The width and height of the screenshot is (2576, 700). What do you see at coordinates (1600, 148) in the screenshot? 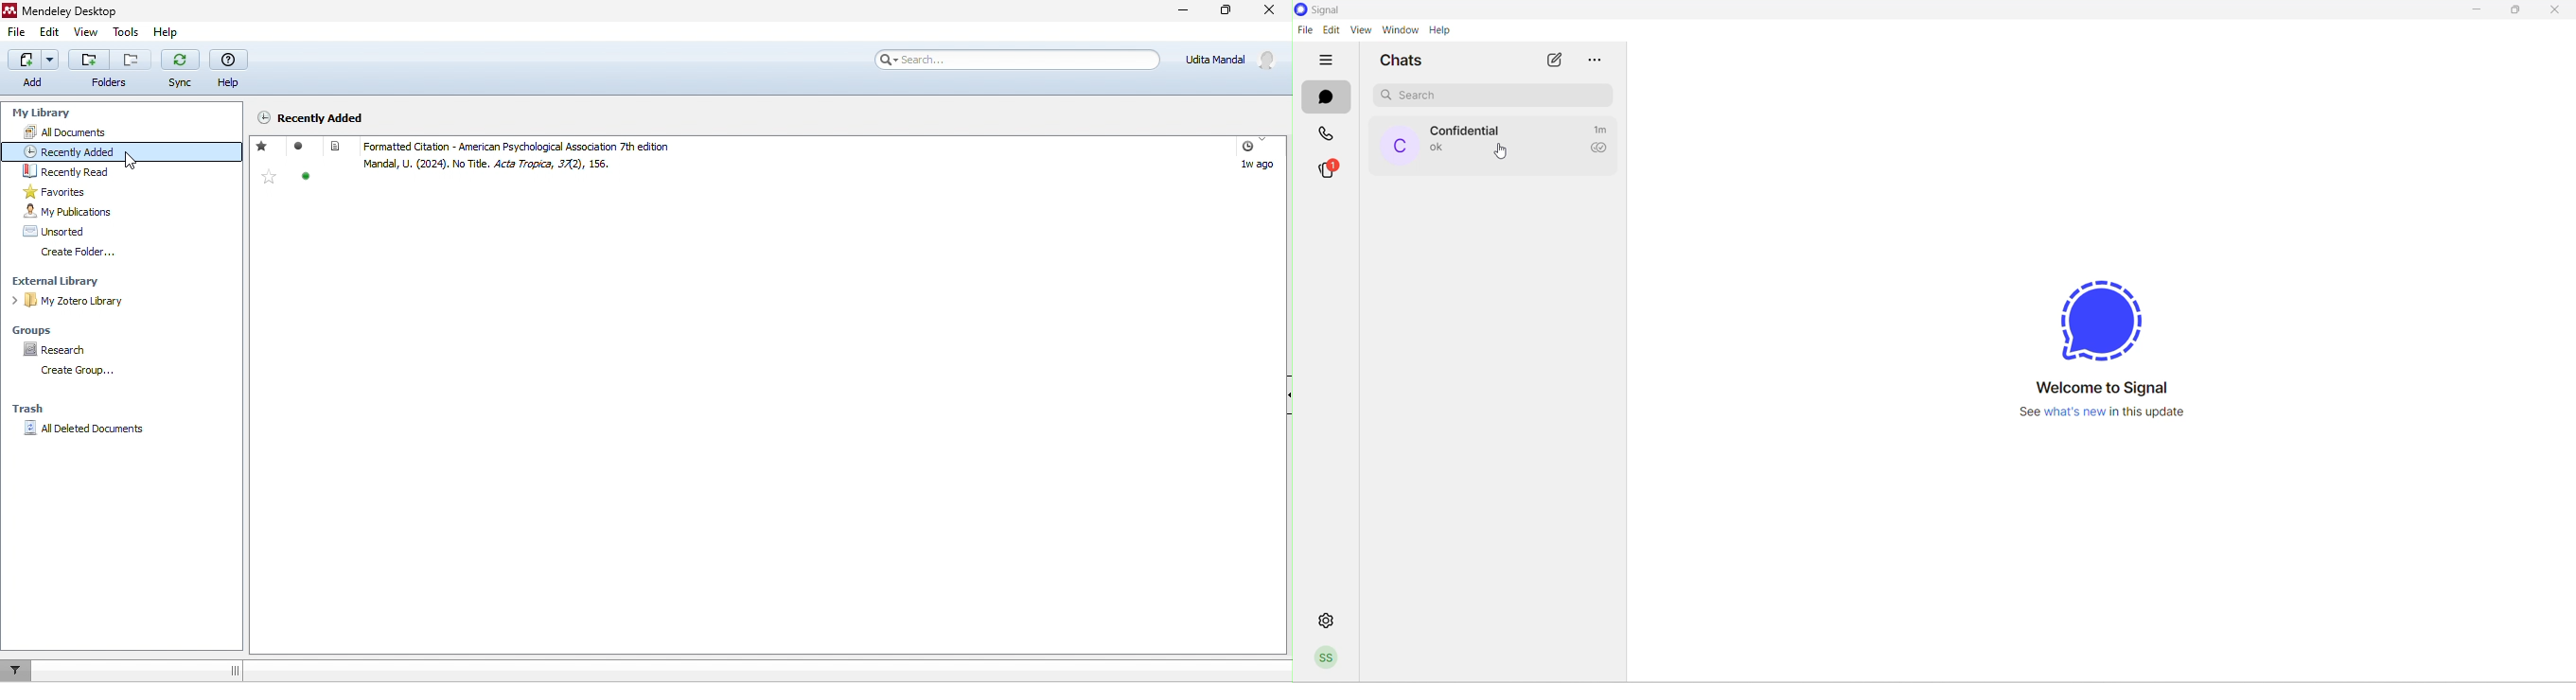
I see `read recipient` at bounding box center [1600, 148].